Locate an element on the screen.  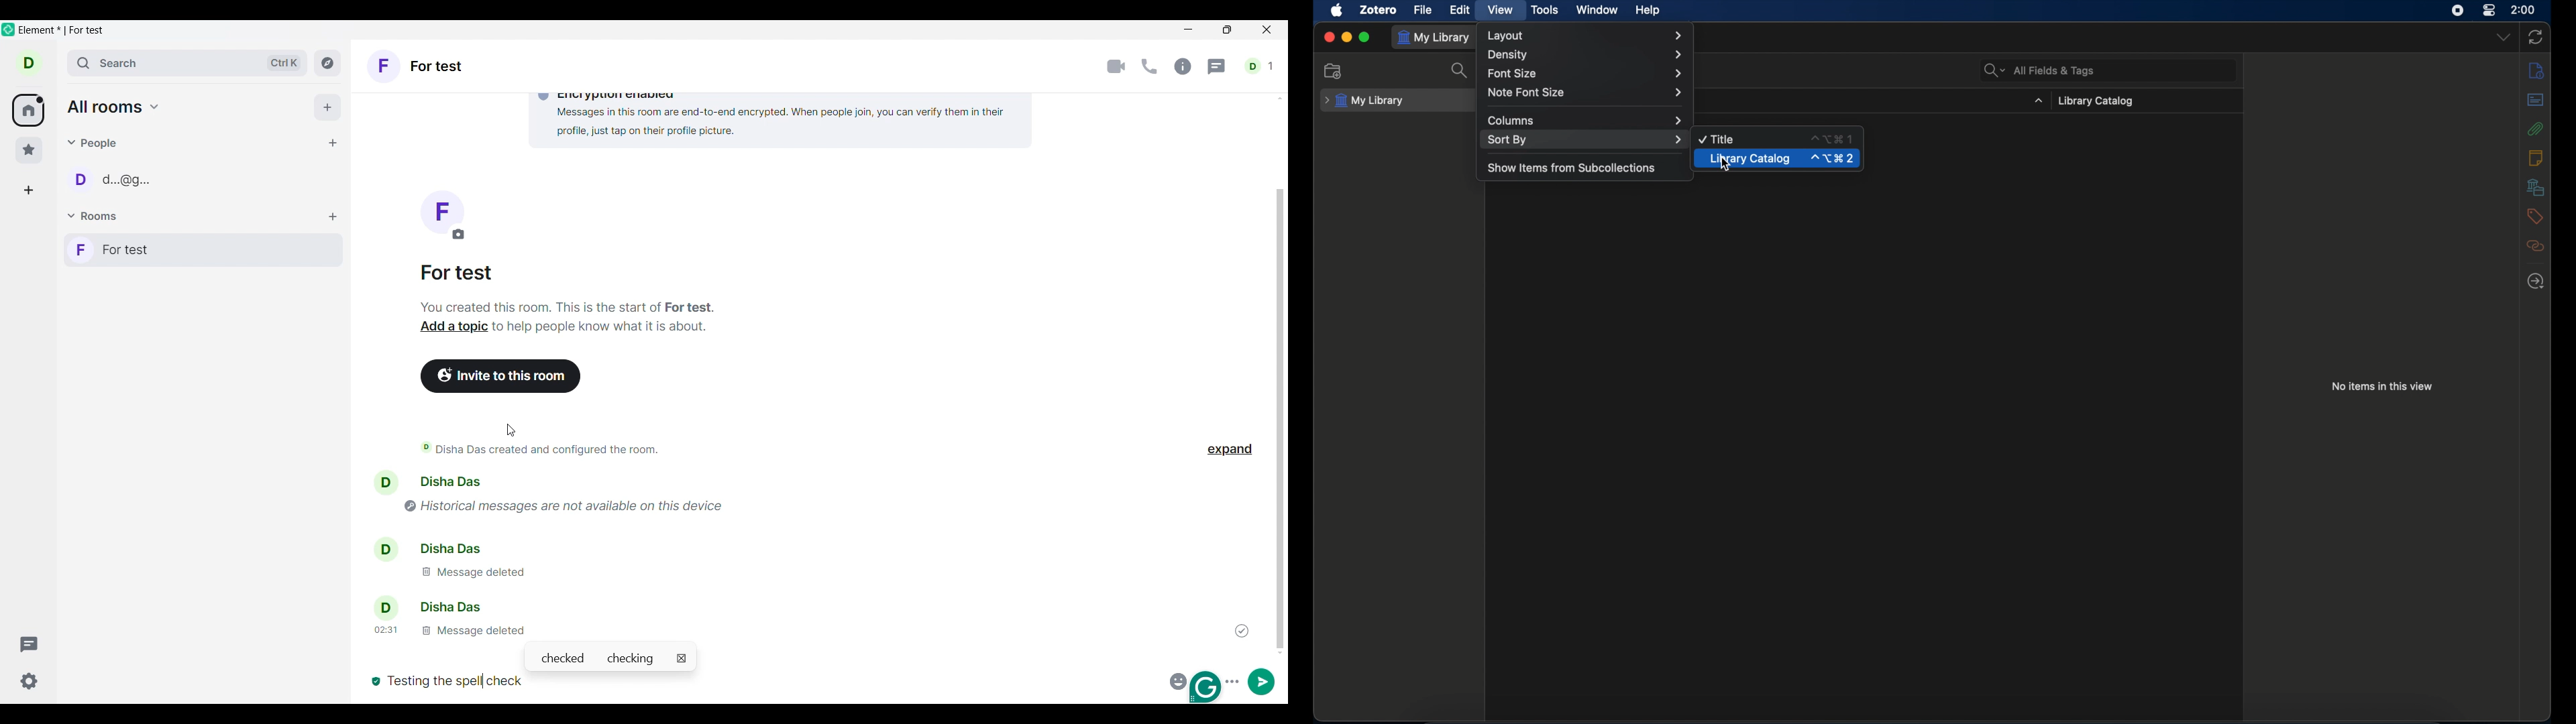
All rooms is located at coordinates (28, 111).